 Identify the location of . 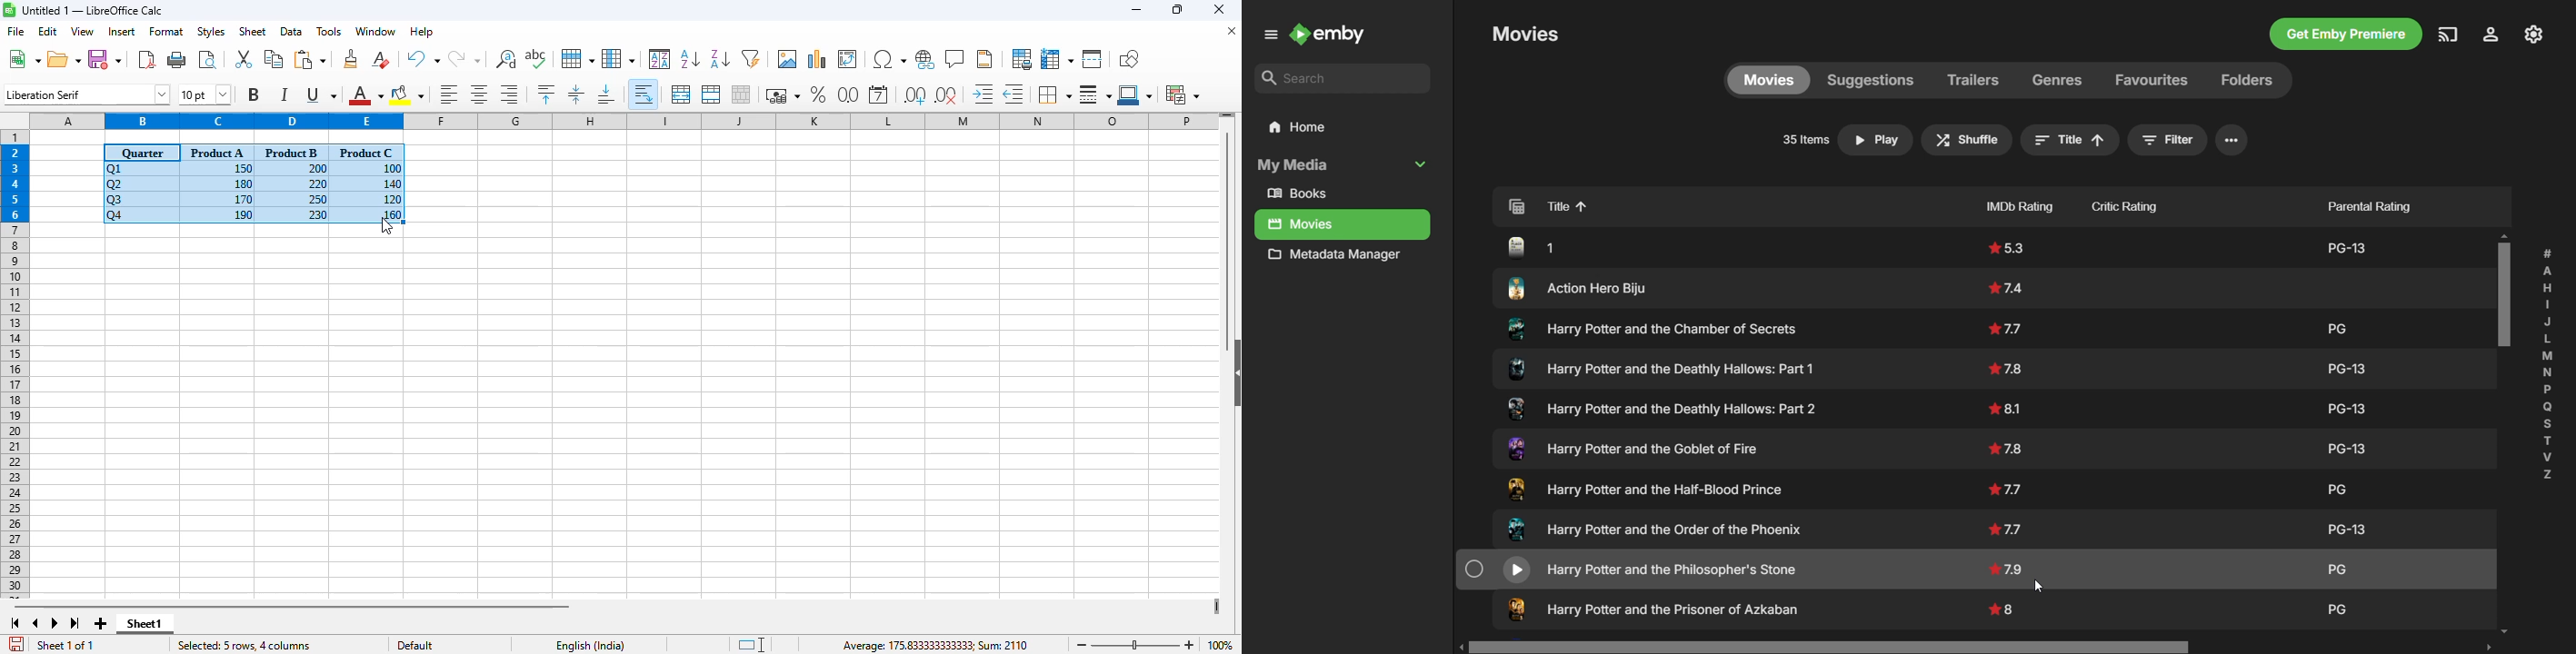
(2331, 484).